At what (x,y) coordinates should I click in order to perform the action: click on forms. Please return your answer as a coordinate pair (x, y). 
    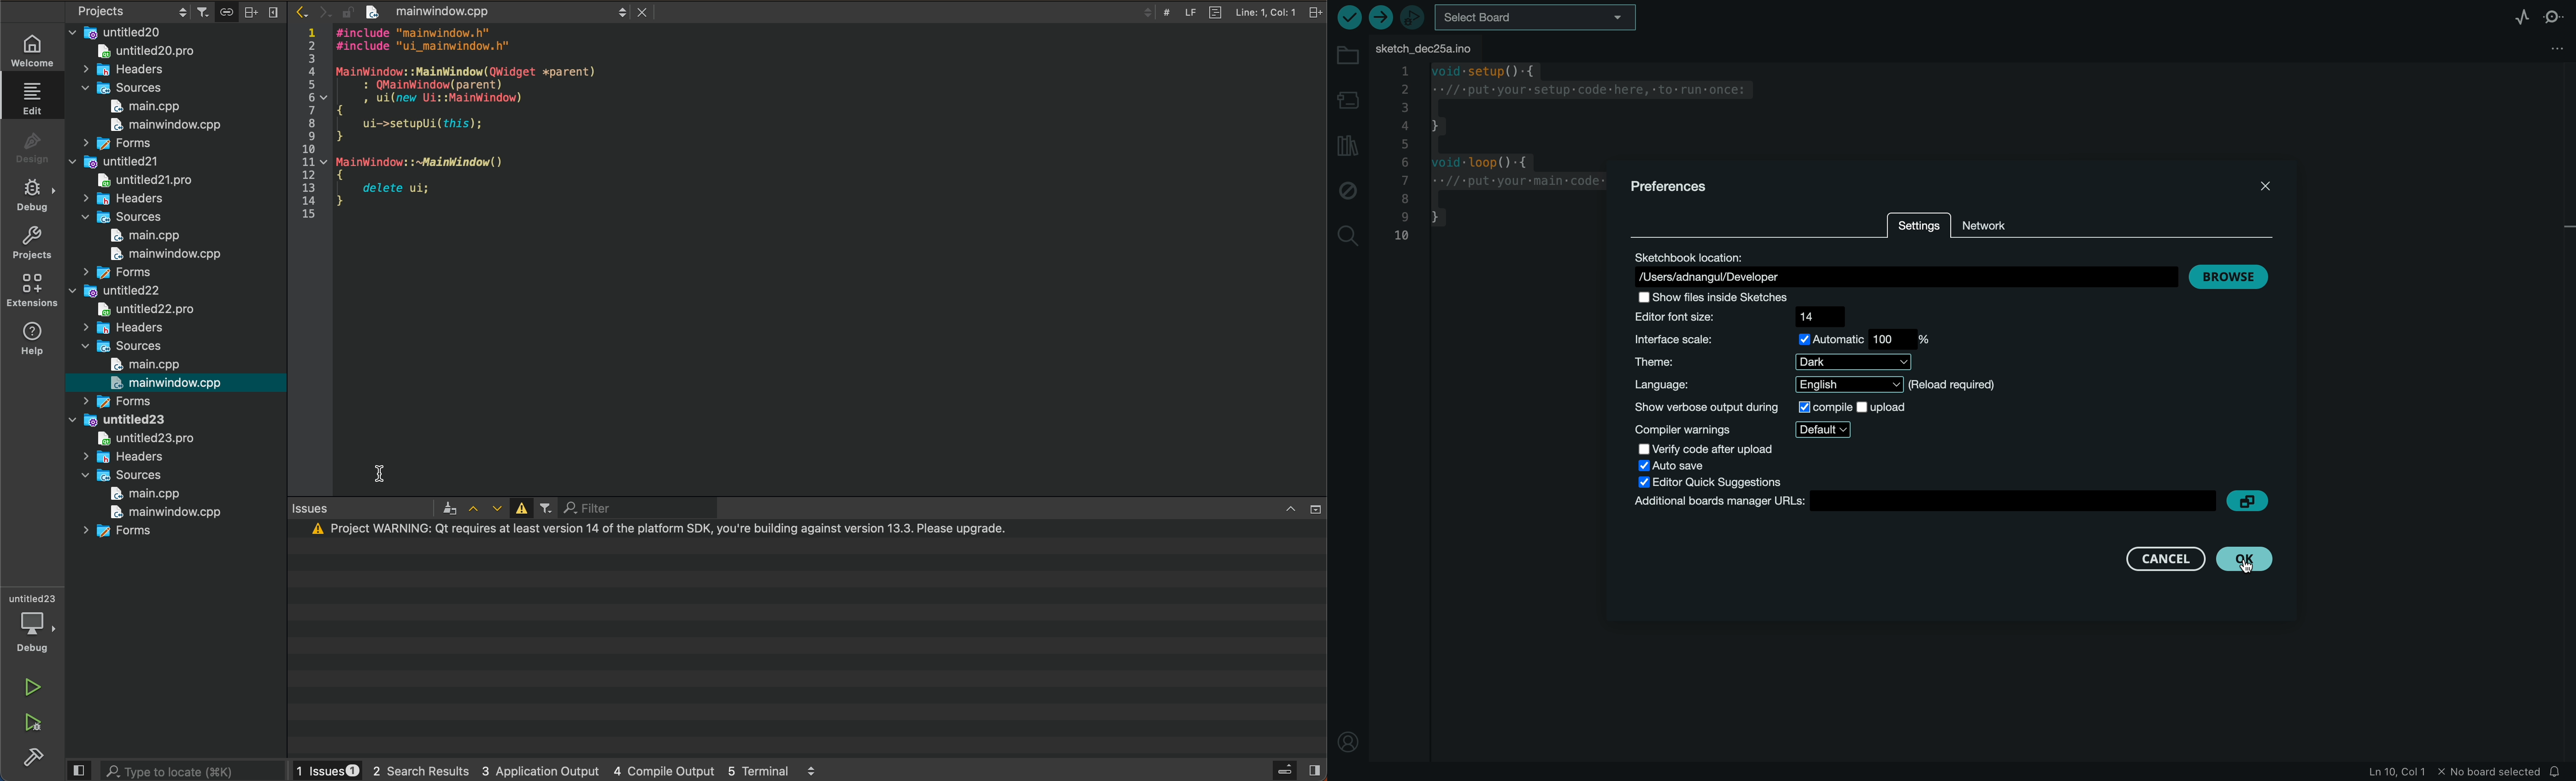
    Looking at the image, I should click on (120, 401).